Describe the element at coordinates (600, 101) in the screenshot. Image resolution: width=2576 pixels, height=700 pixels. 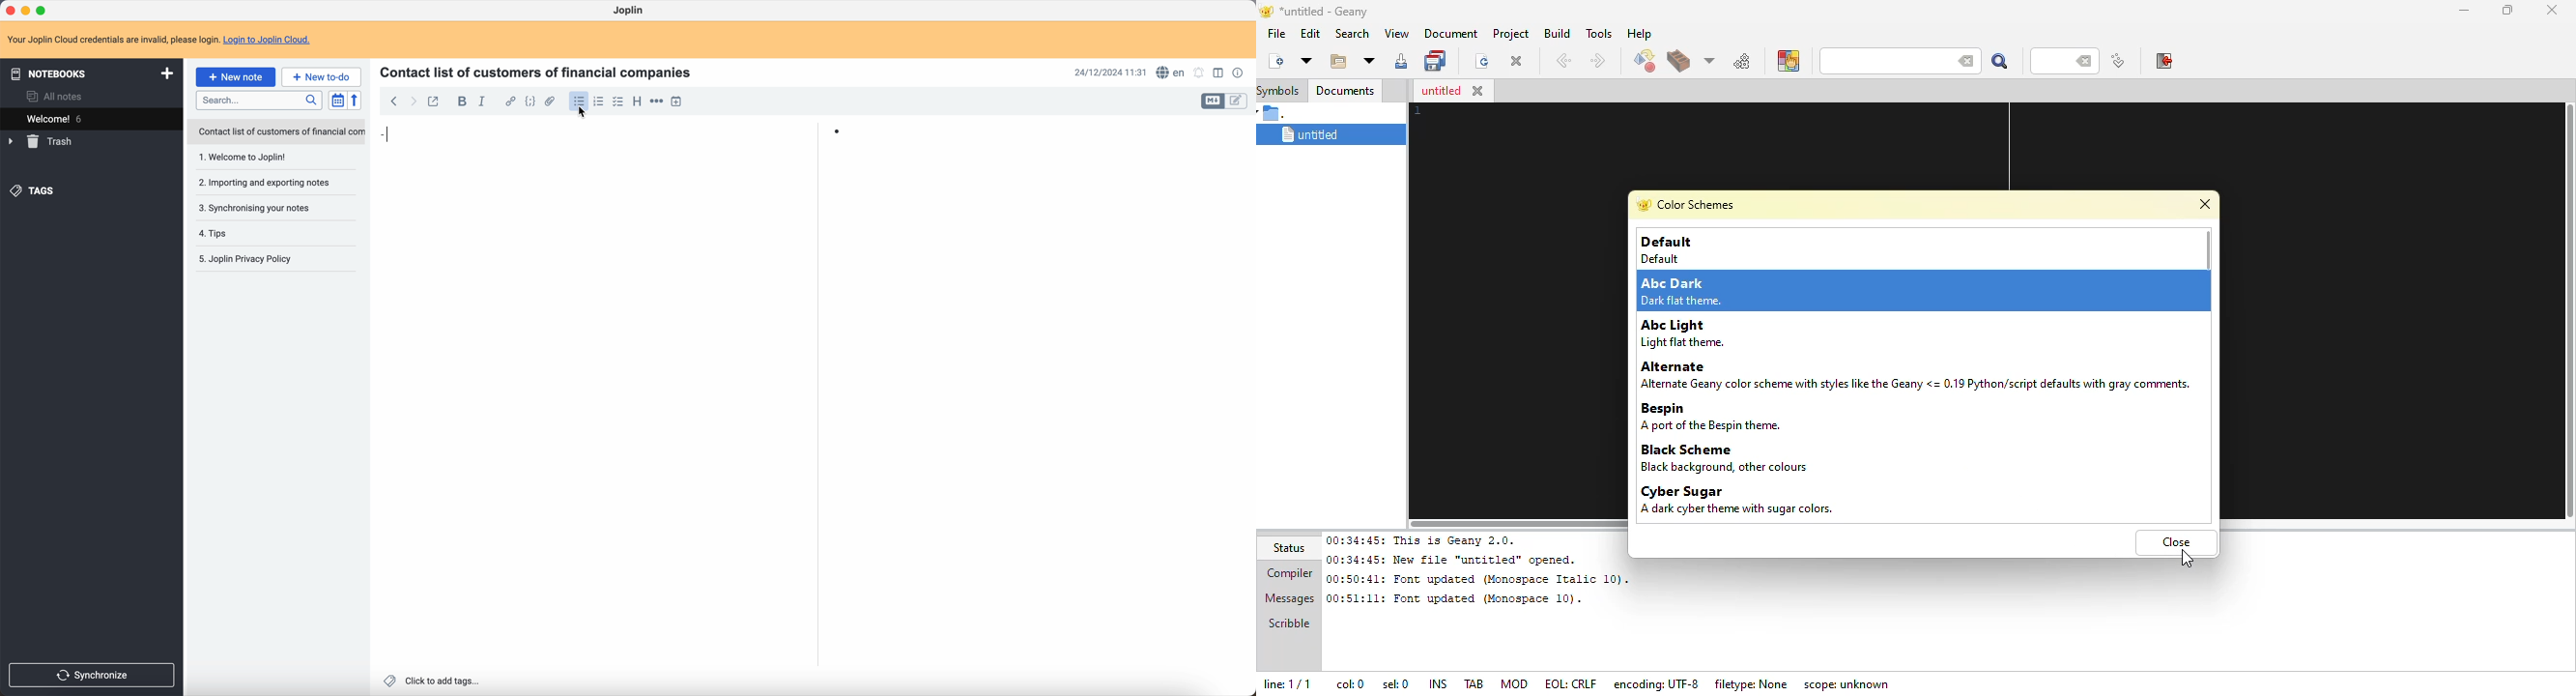
I see `numbered list` at that location.